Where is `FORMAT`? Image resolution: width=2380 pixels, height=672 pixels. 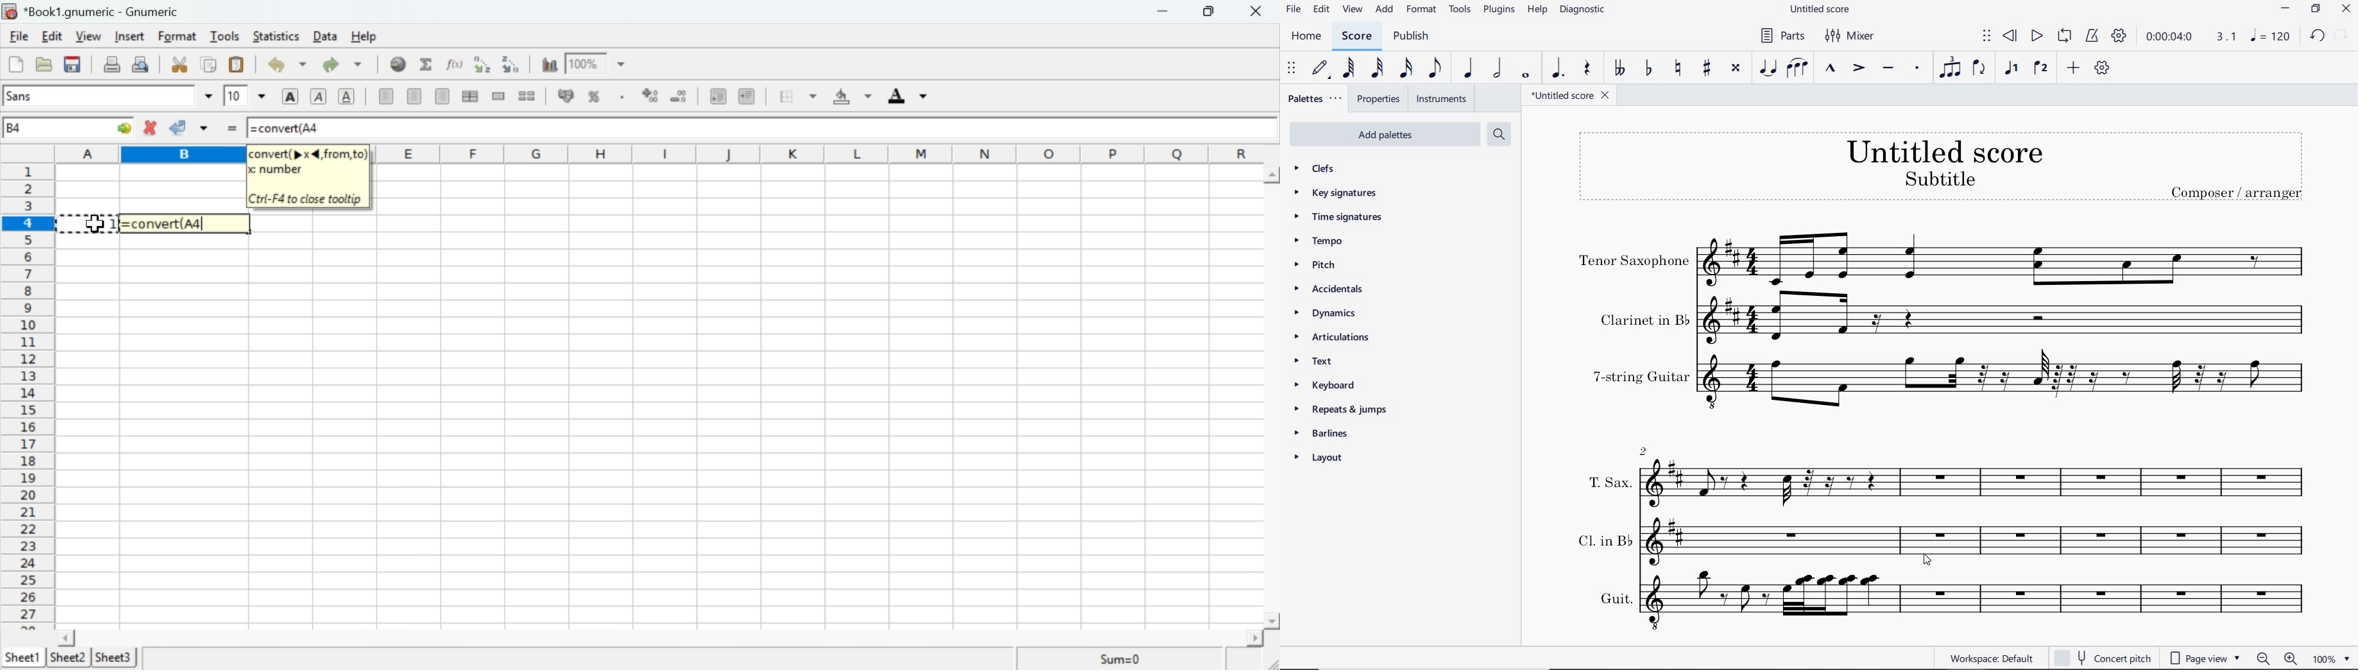
FORMAT is located at coordinates (1422, 10).